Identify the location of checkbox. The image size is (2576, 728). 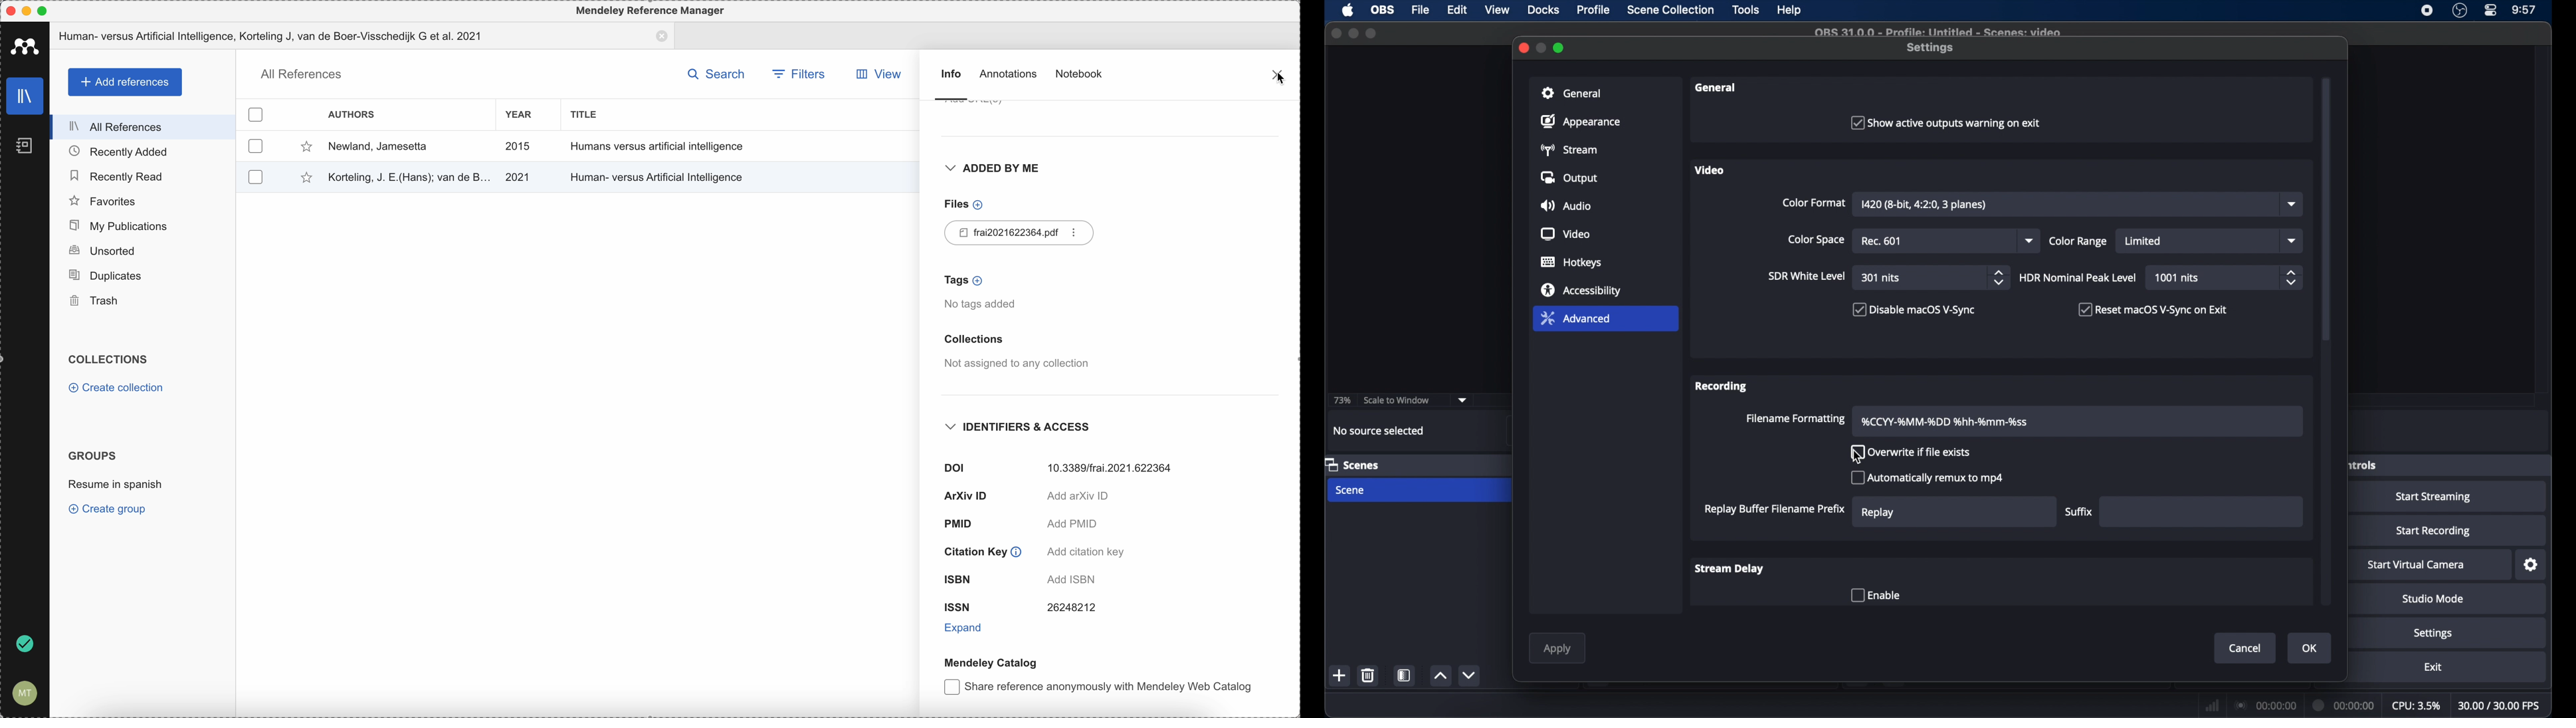
(1914, 309).